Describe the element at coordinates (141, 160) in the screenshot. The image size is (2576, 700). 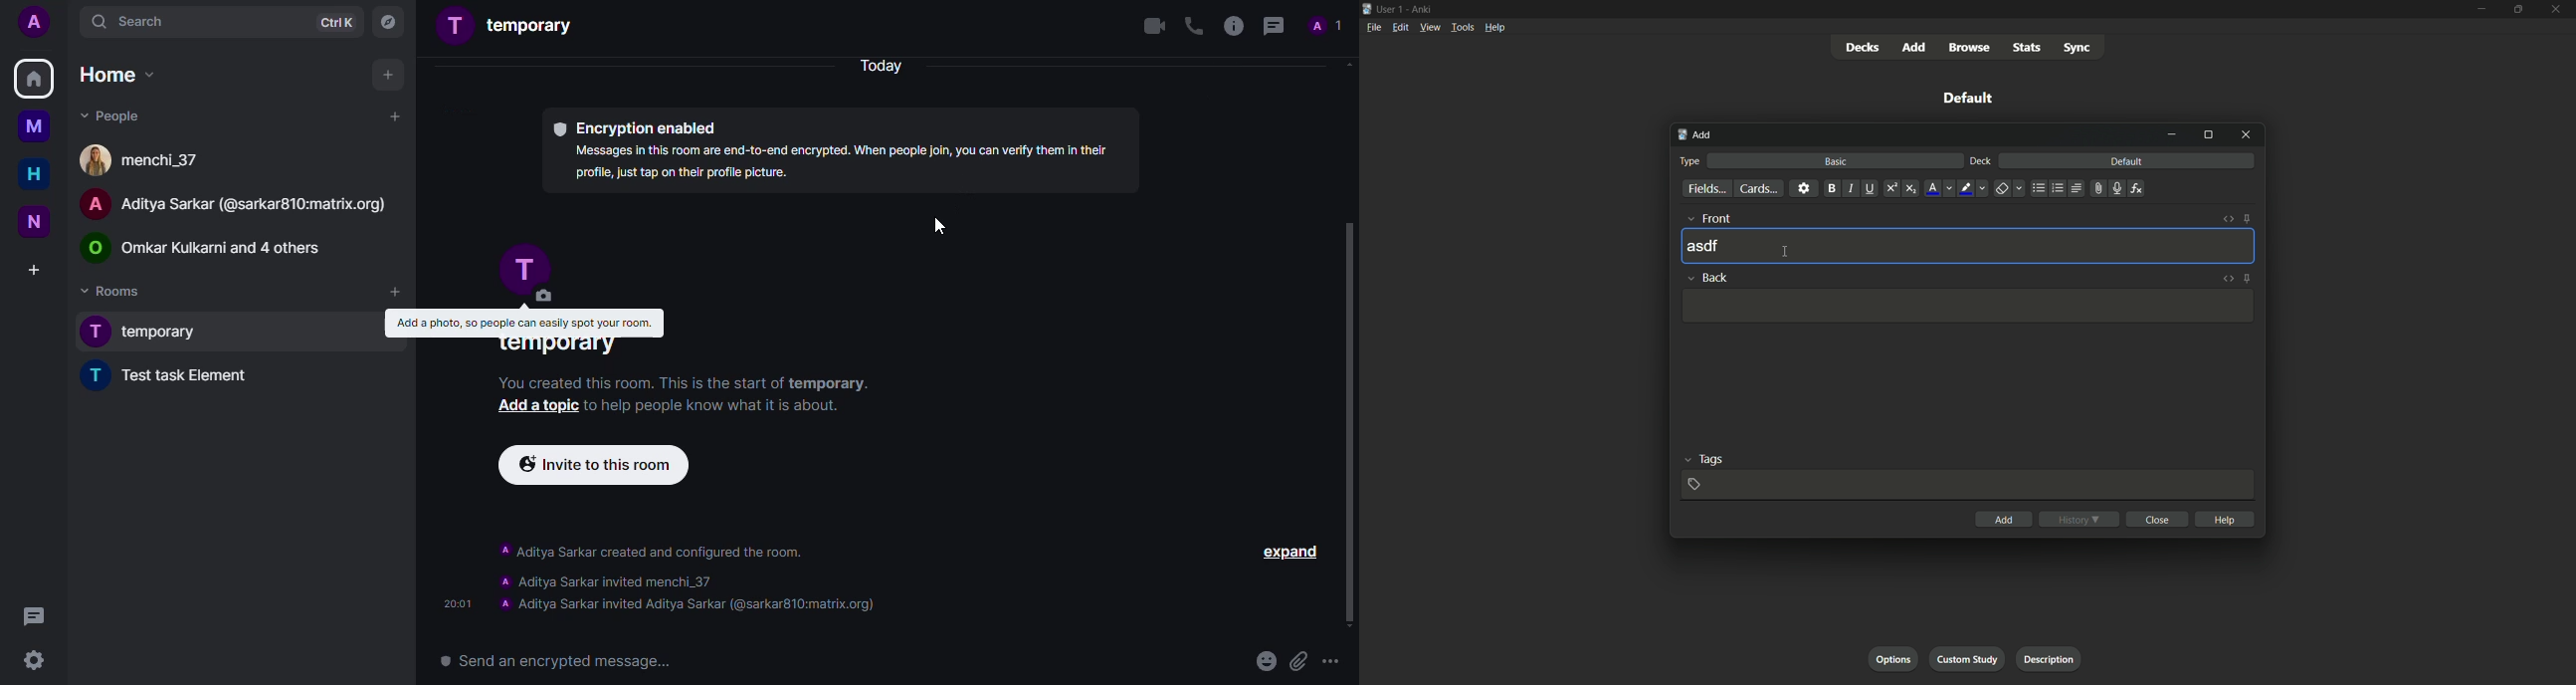
I see `6] menchi_37` at that location.